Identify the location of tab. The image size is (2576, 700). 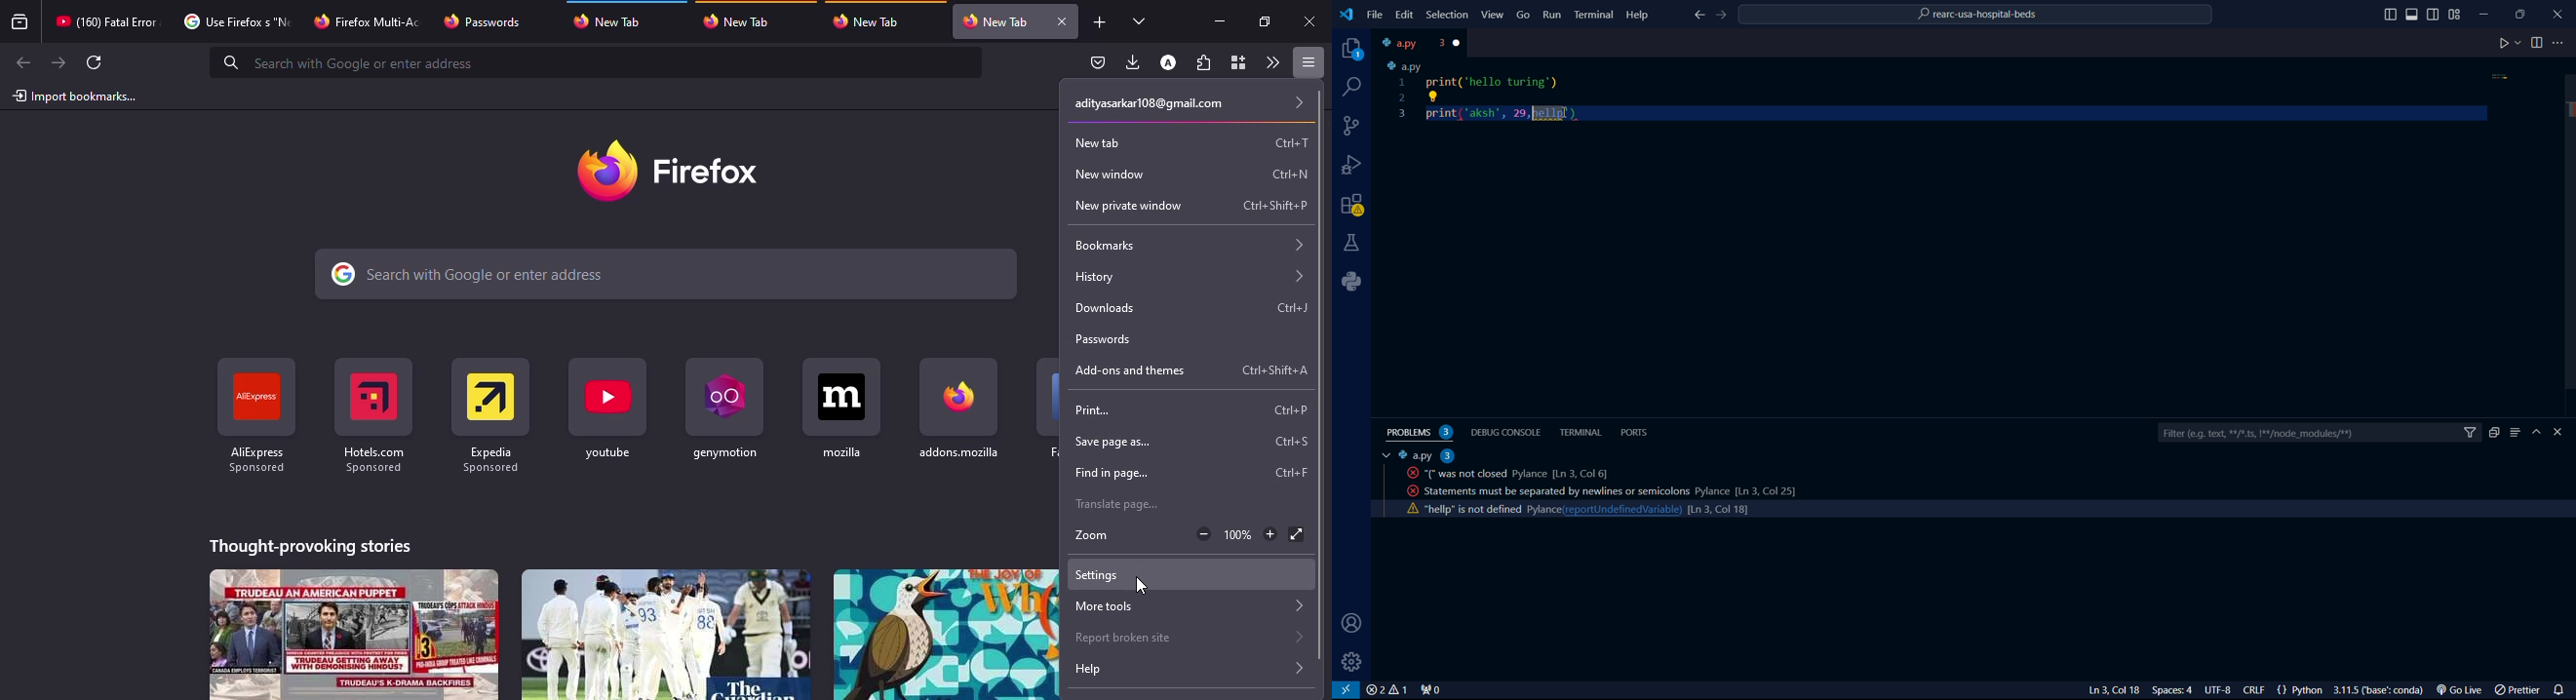
(485, 21).